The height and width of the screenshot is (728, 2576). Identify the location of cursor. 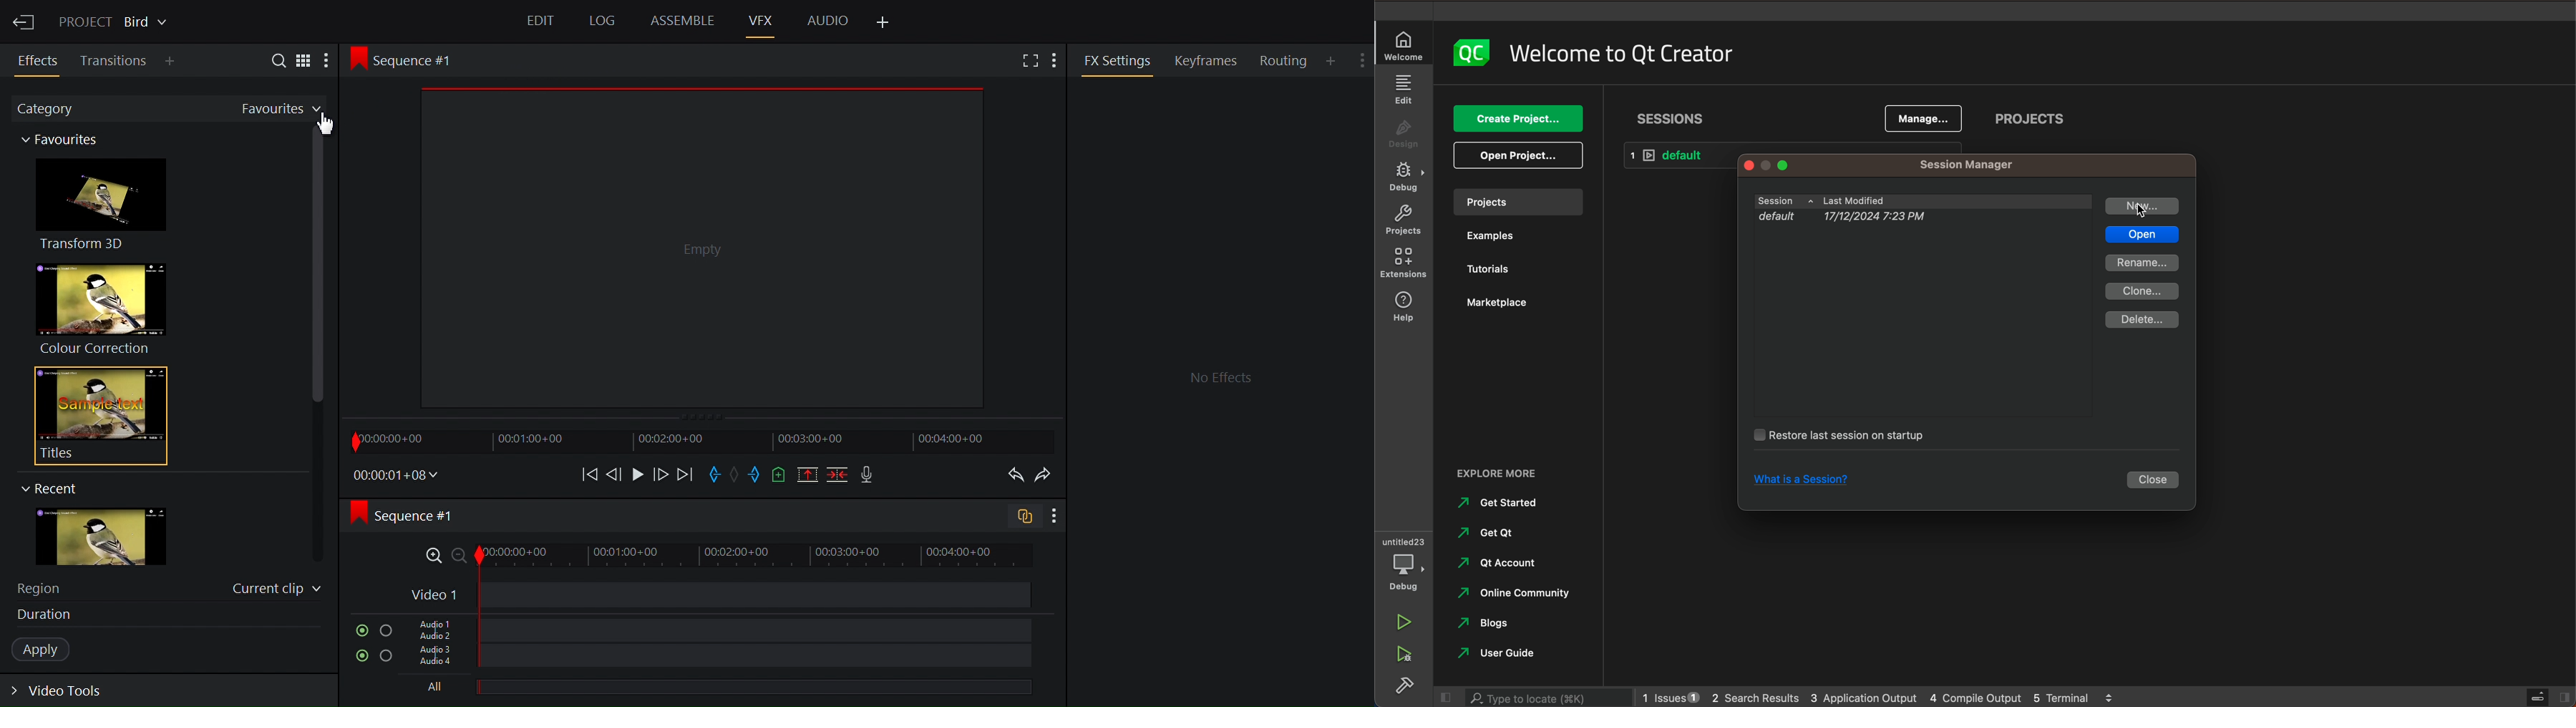
(2145, 211).